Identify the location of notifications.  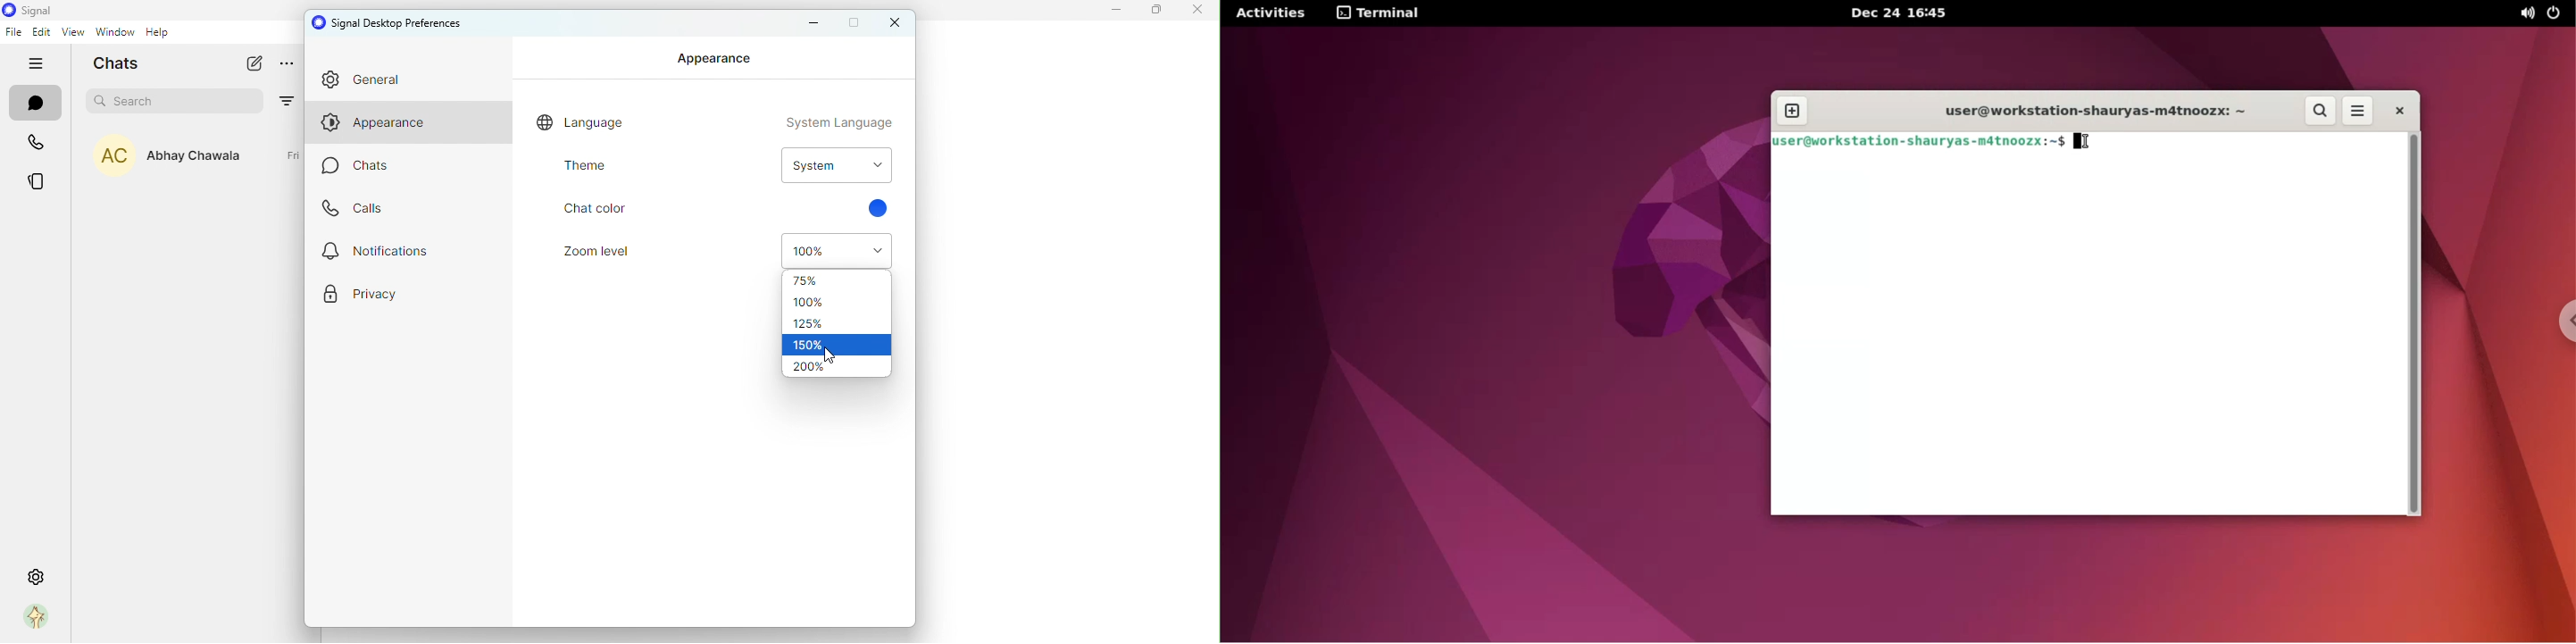
(384, 255).